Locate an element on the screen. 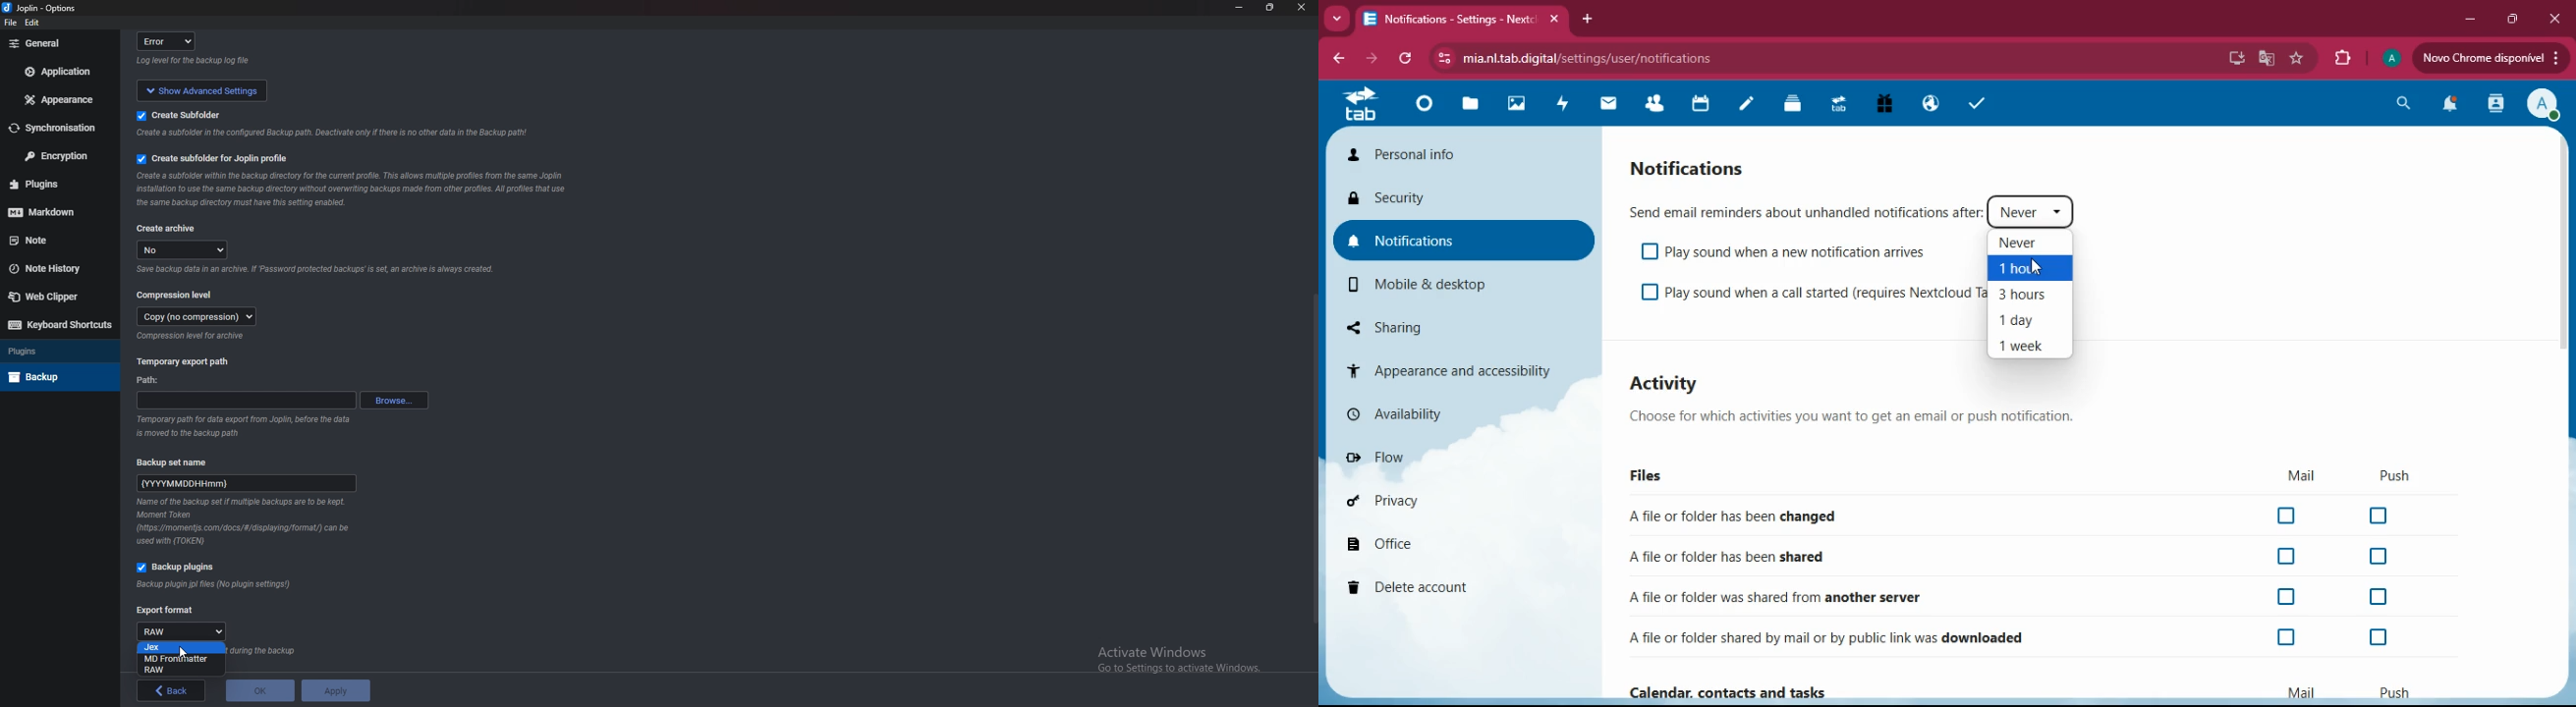  personal info is located at coordinates (1464, 153).